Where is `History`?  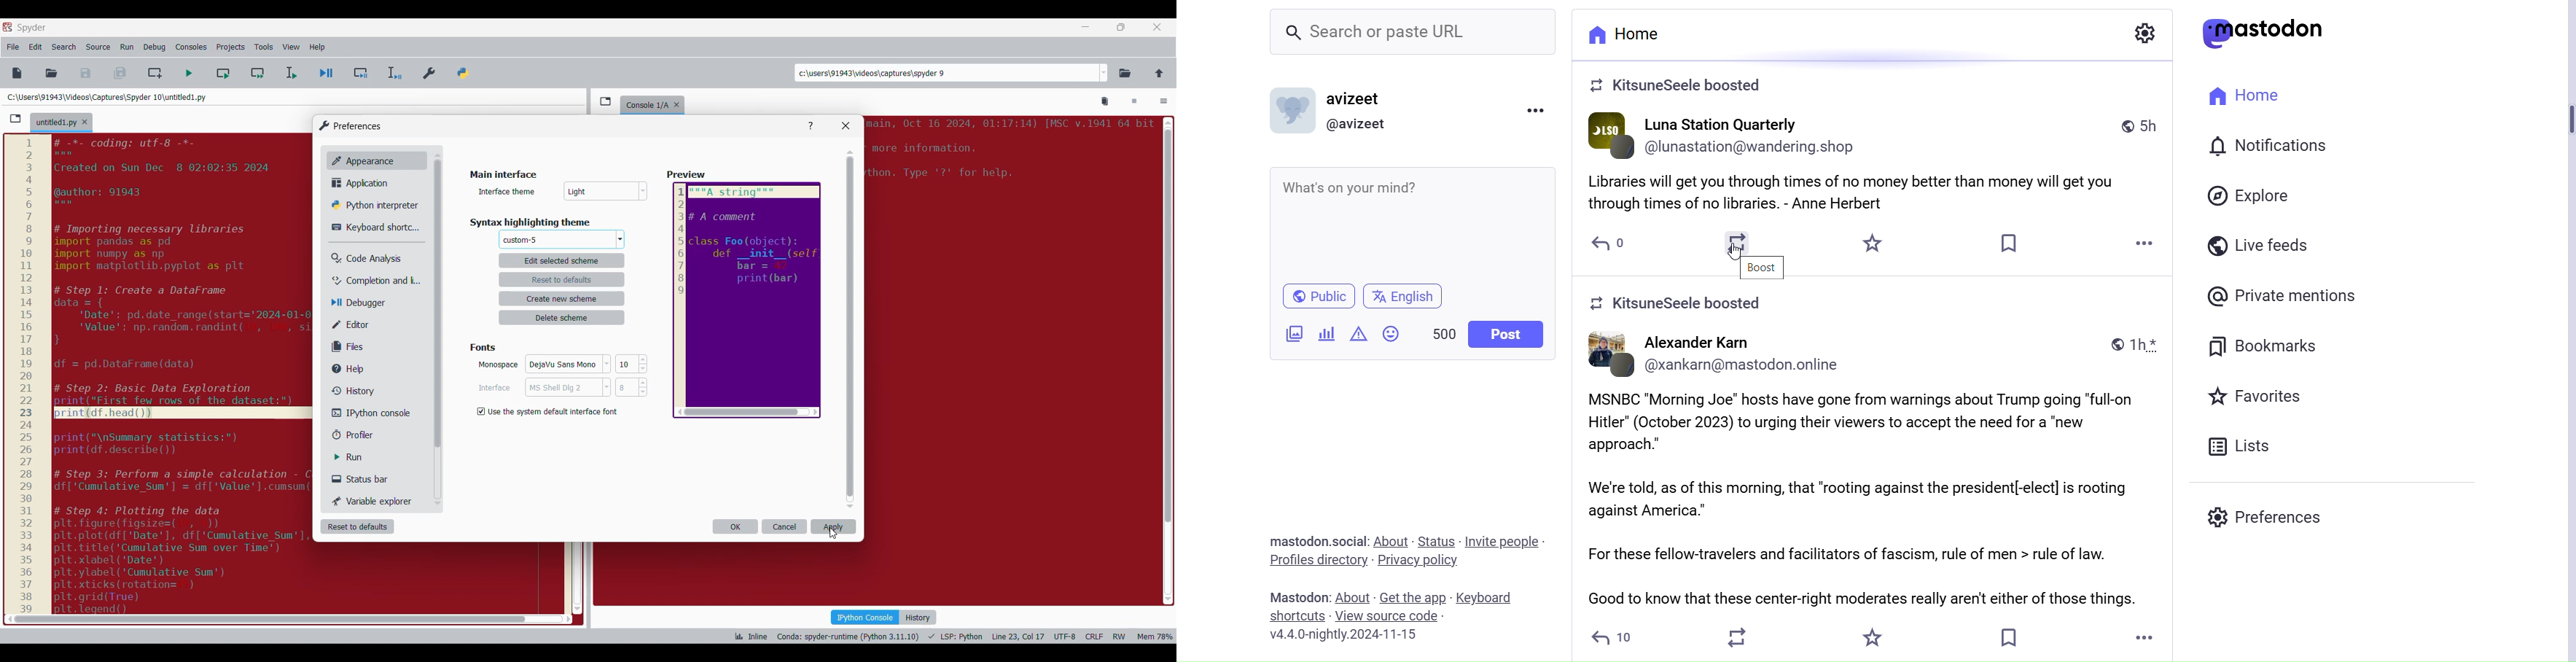
History is located at coordinates (919, 617).